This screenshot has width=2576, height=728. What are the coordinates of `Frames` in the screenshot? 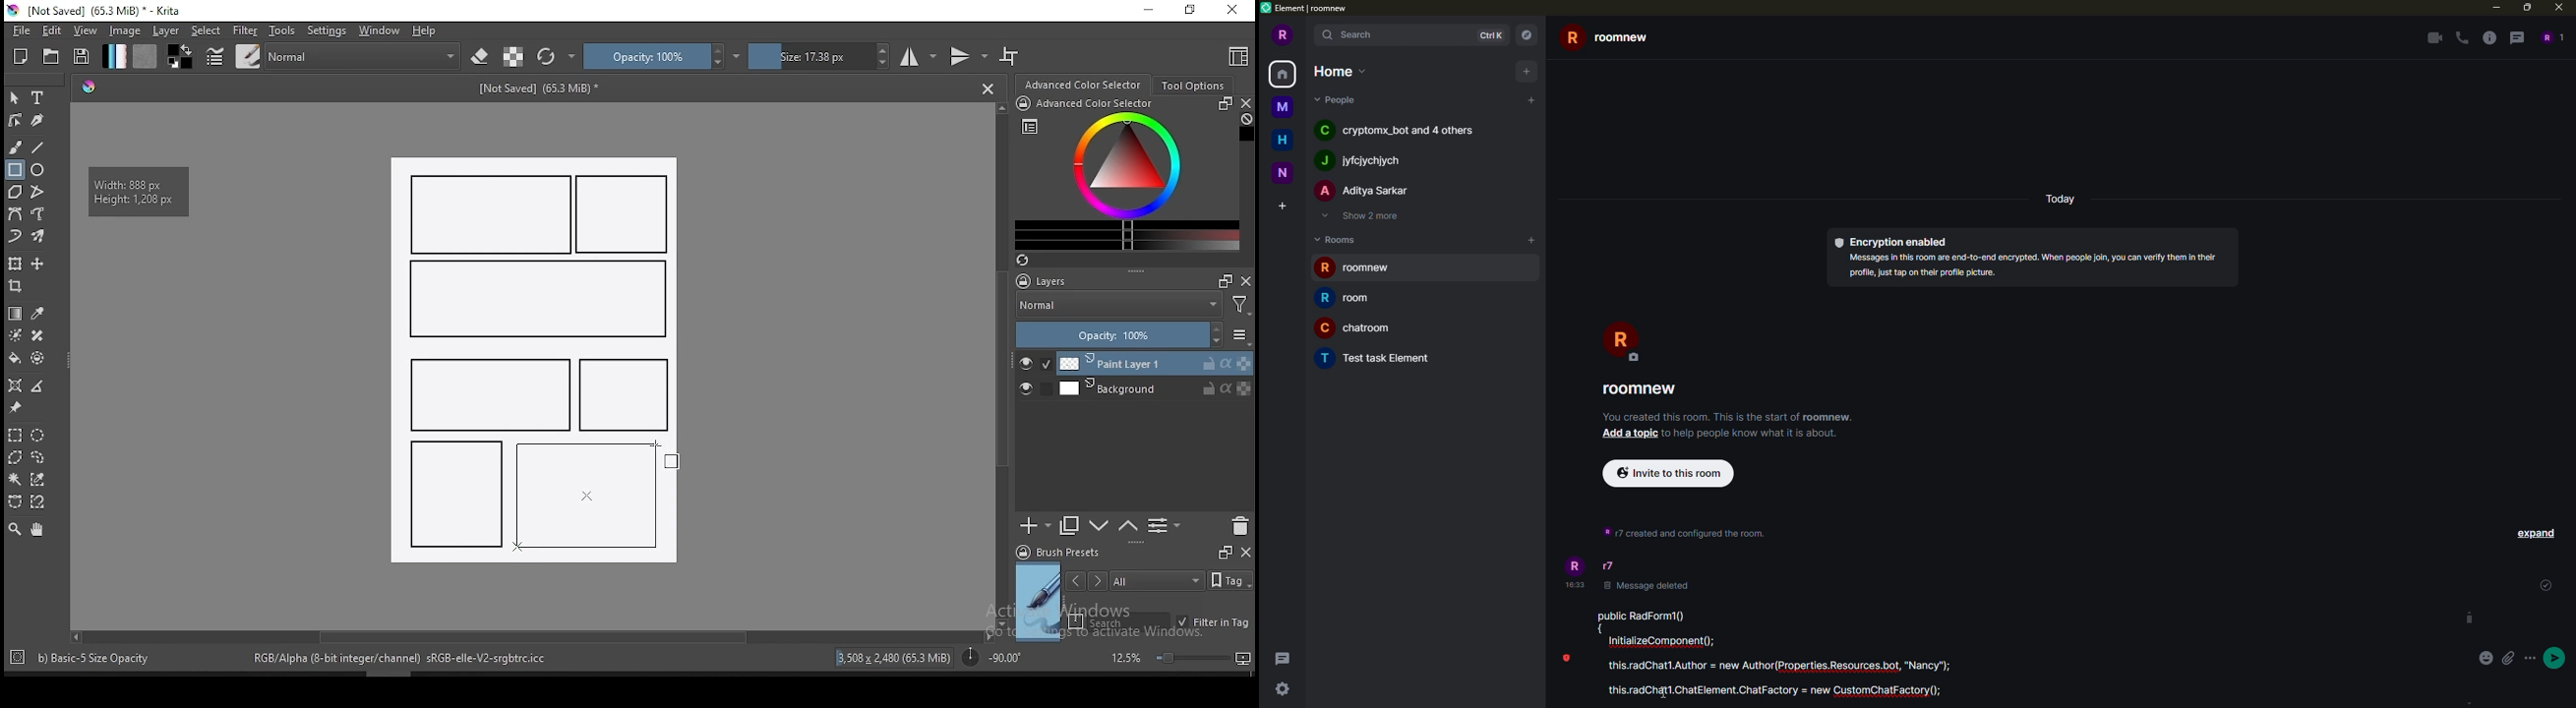 It's located at (1220, 280).